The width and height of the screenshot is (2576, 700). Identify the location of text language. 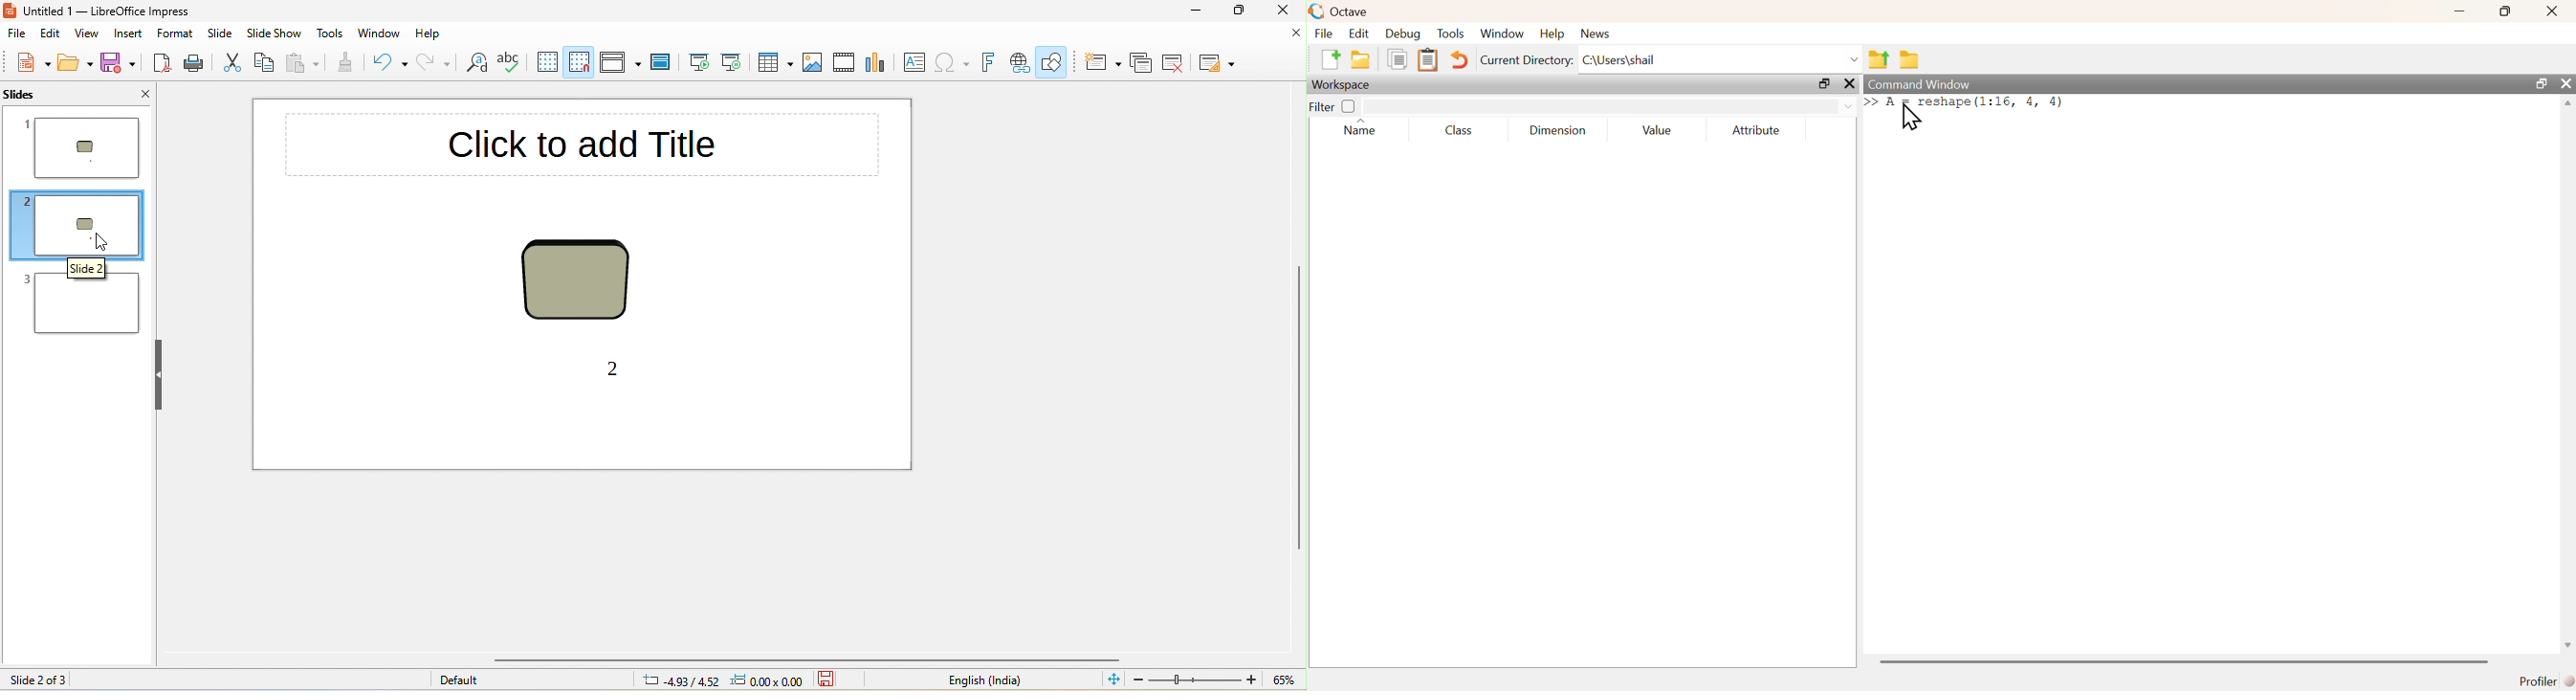
(915, 680).